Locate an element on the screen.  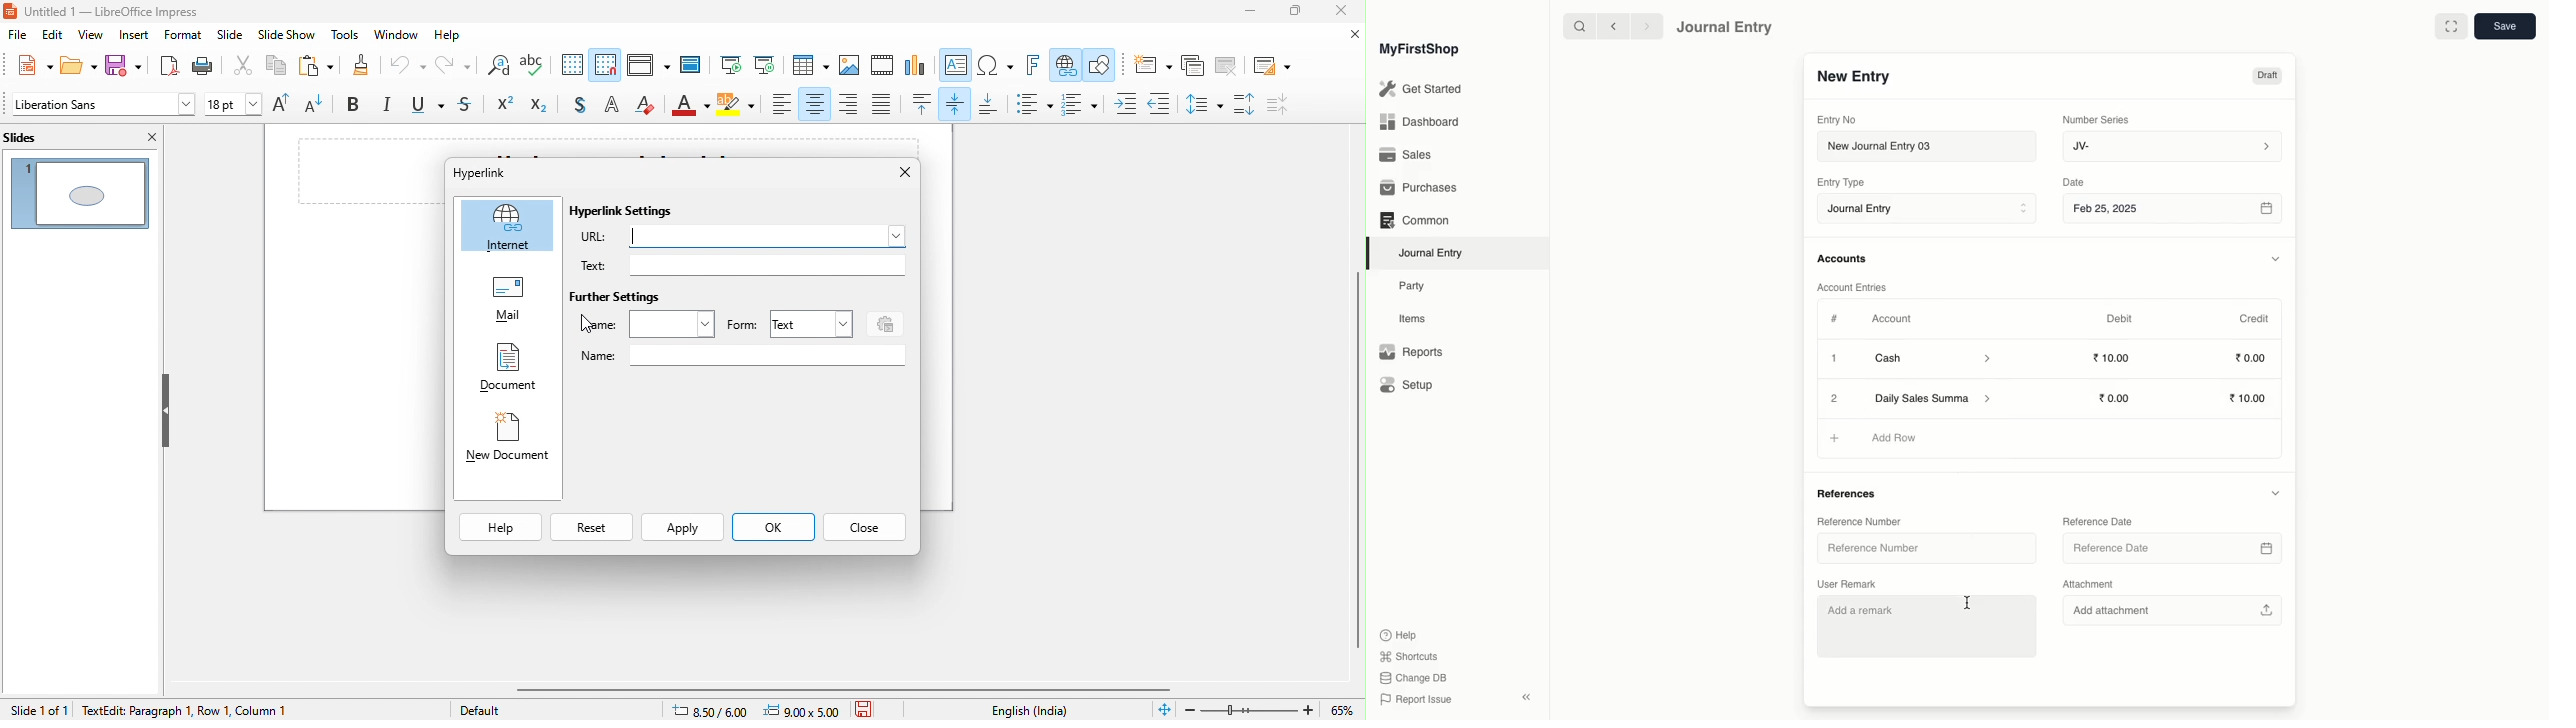
display to grid is located at coordinates (573, 66).